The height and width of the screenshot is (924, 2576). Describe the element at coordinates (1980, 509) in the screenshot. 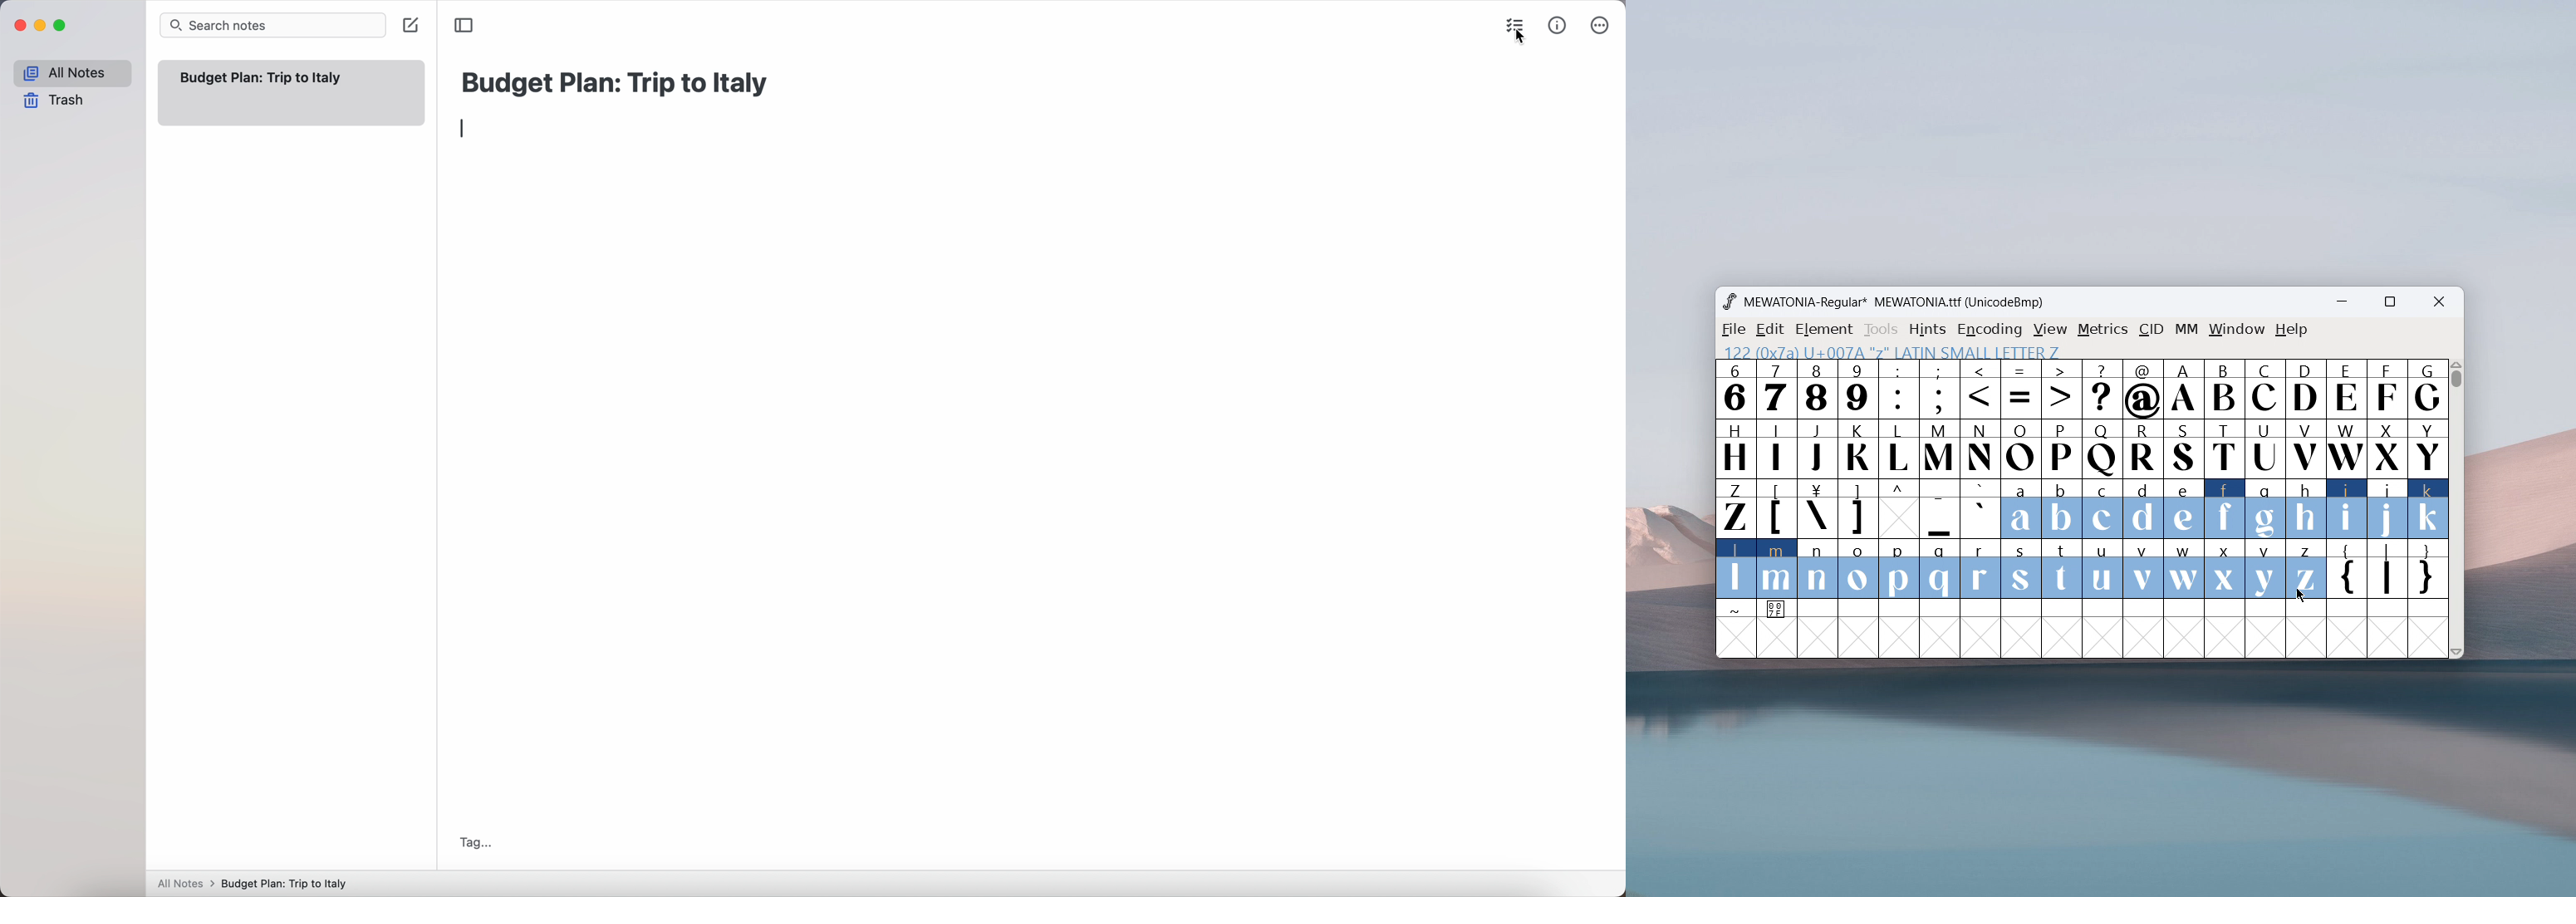

I see ``` at that location.